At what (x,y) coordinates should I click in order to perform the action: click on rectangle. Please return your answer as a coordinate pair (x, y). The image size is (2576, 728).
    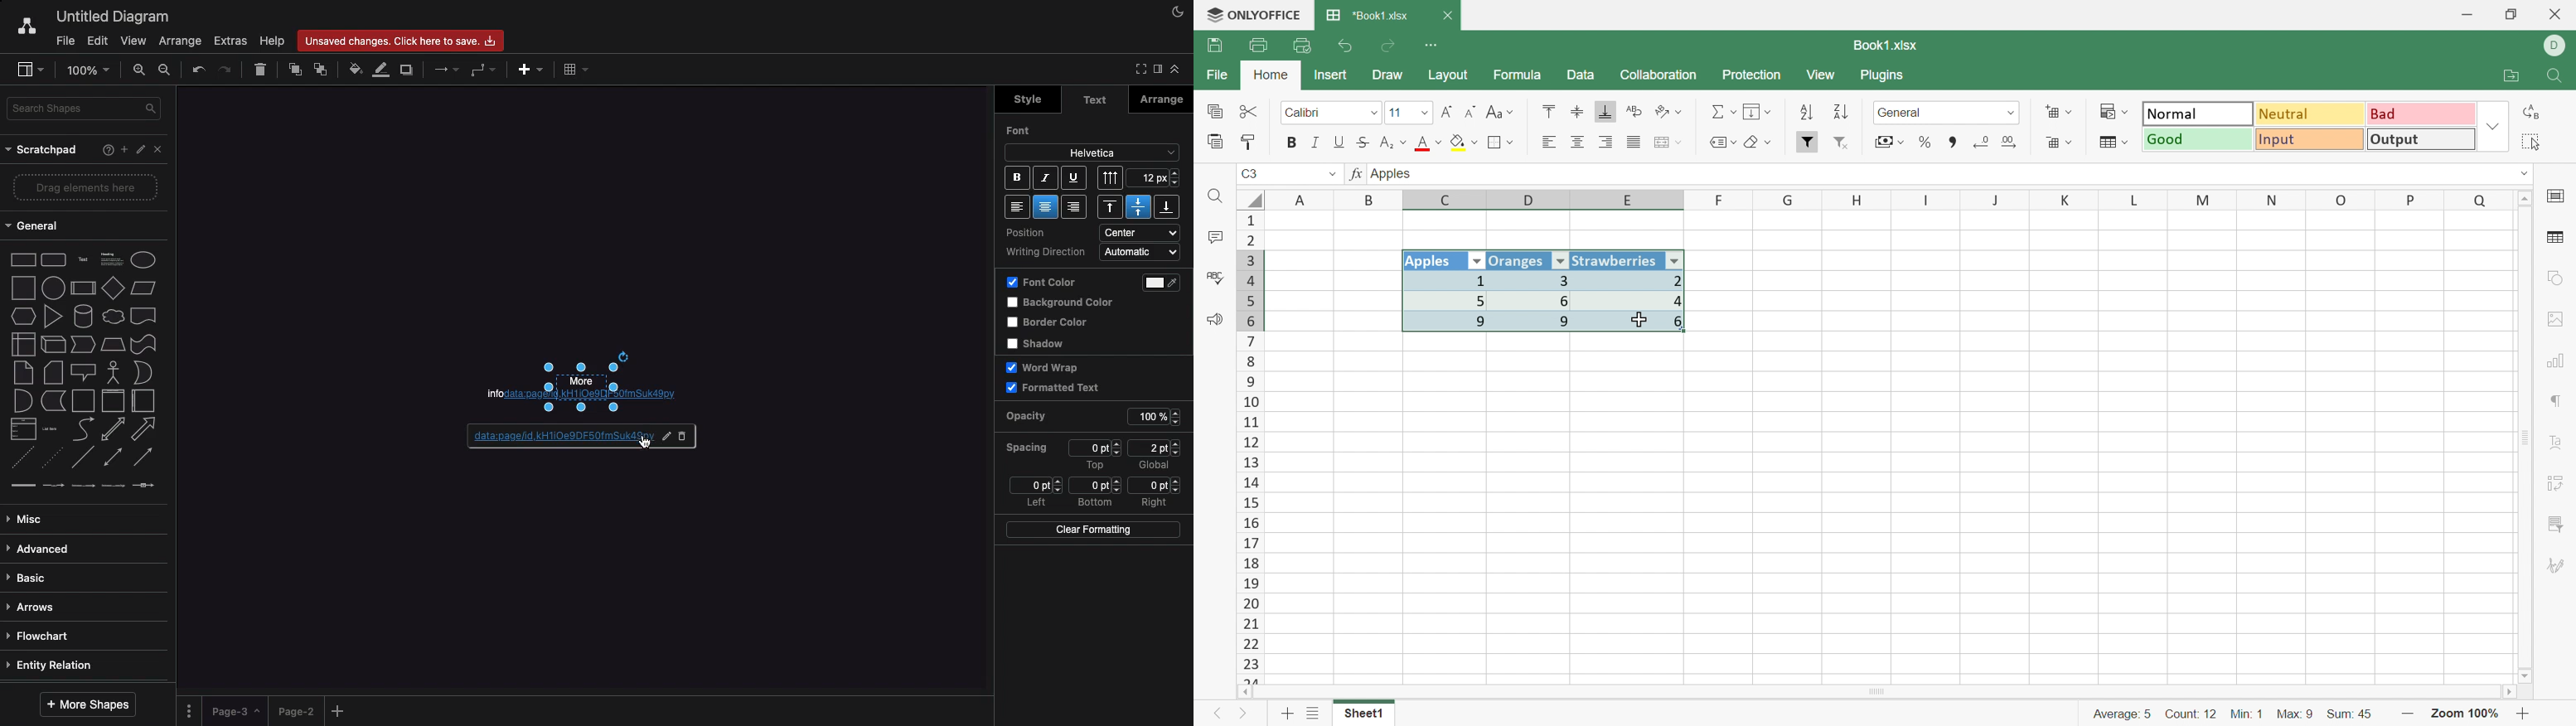
    Looking at the image, I should click on (24, 259).